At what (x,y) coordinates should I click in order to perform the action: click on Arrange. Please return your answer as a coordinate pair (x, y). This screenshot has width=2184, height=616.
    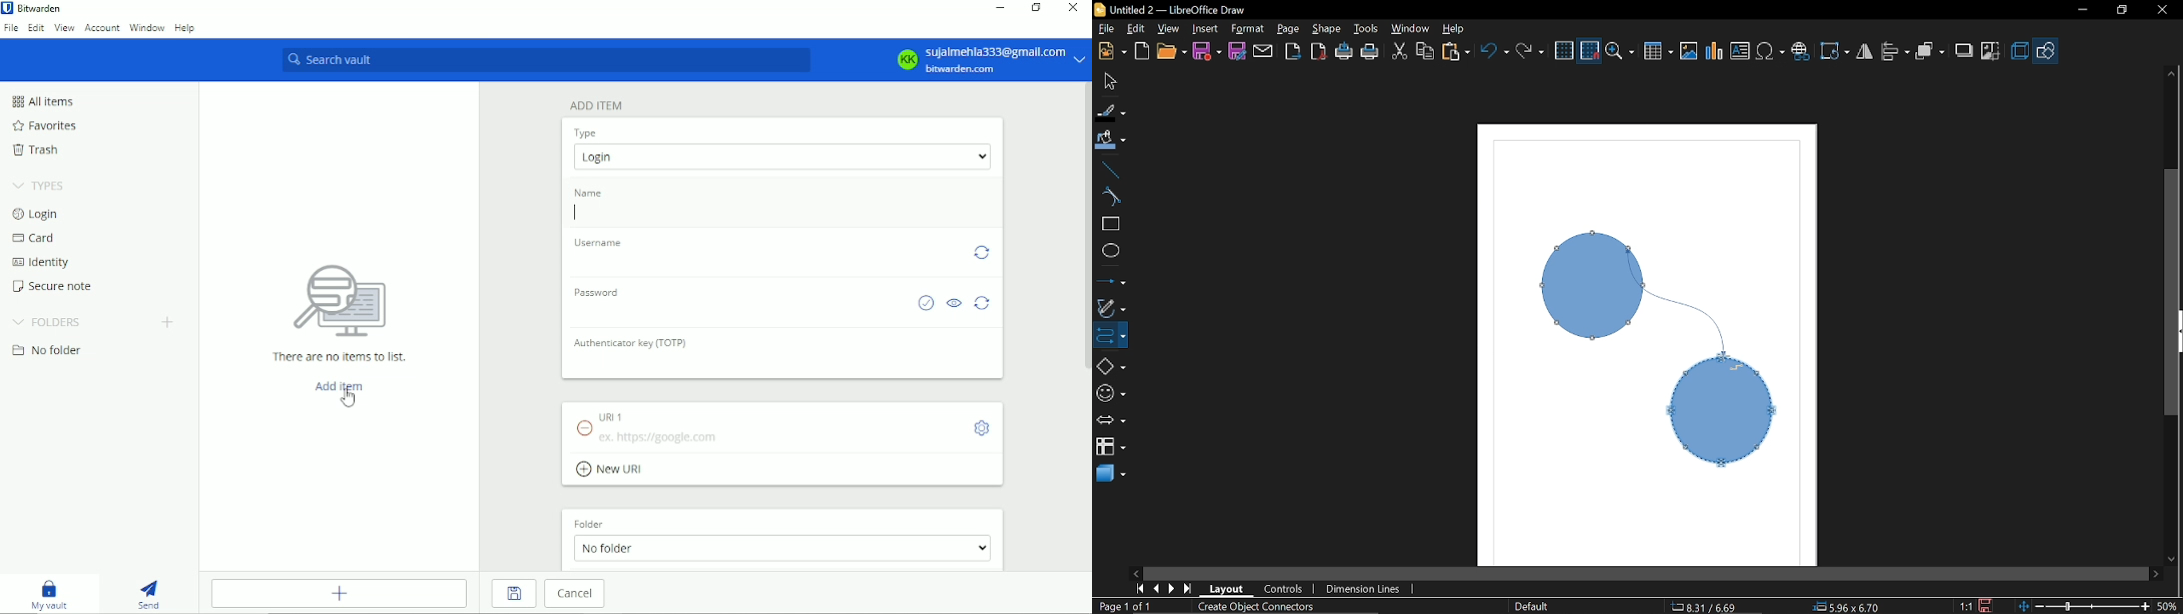
    Looking at the image, I should click on (1931, 52).